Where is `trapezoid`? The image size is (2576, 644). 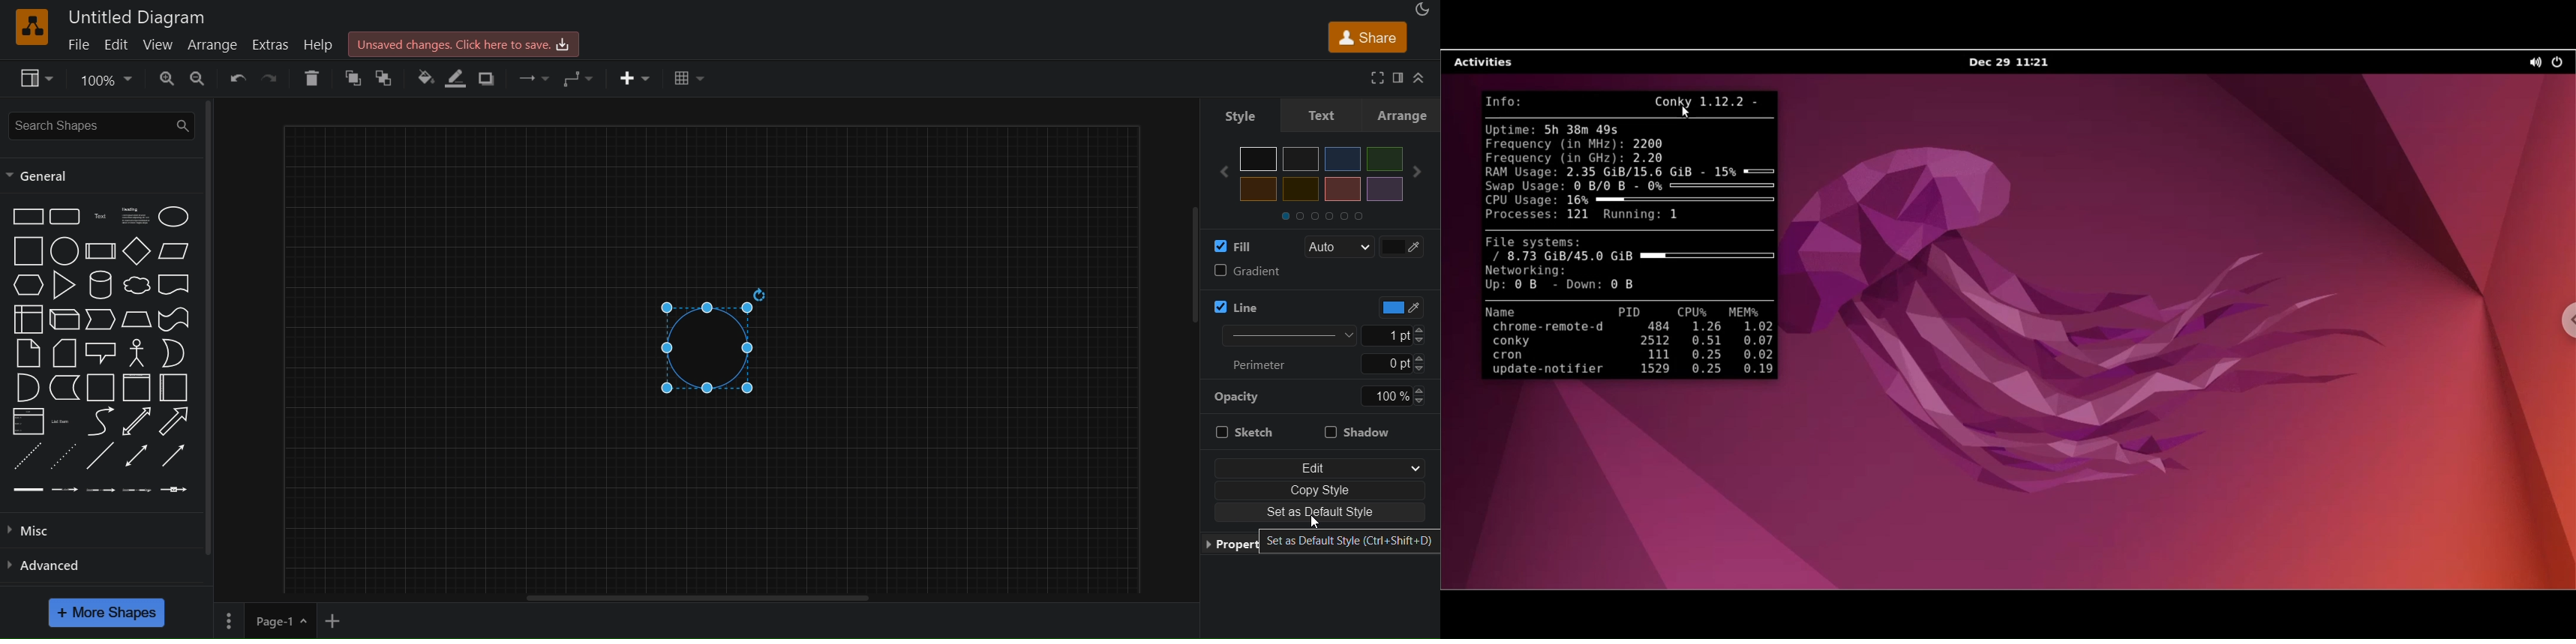 trapezoid is located at coordinates (137, 320).